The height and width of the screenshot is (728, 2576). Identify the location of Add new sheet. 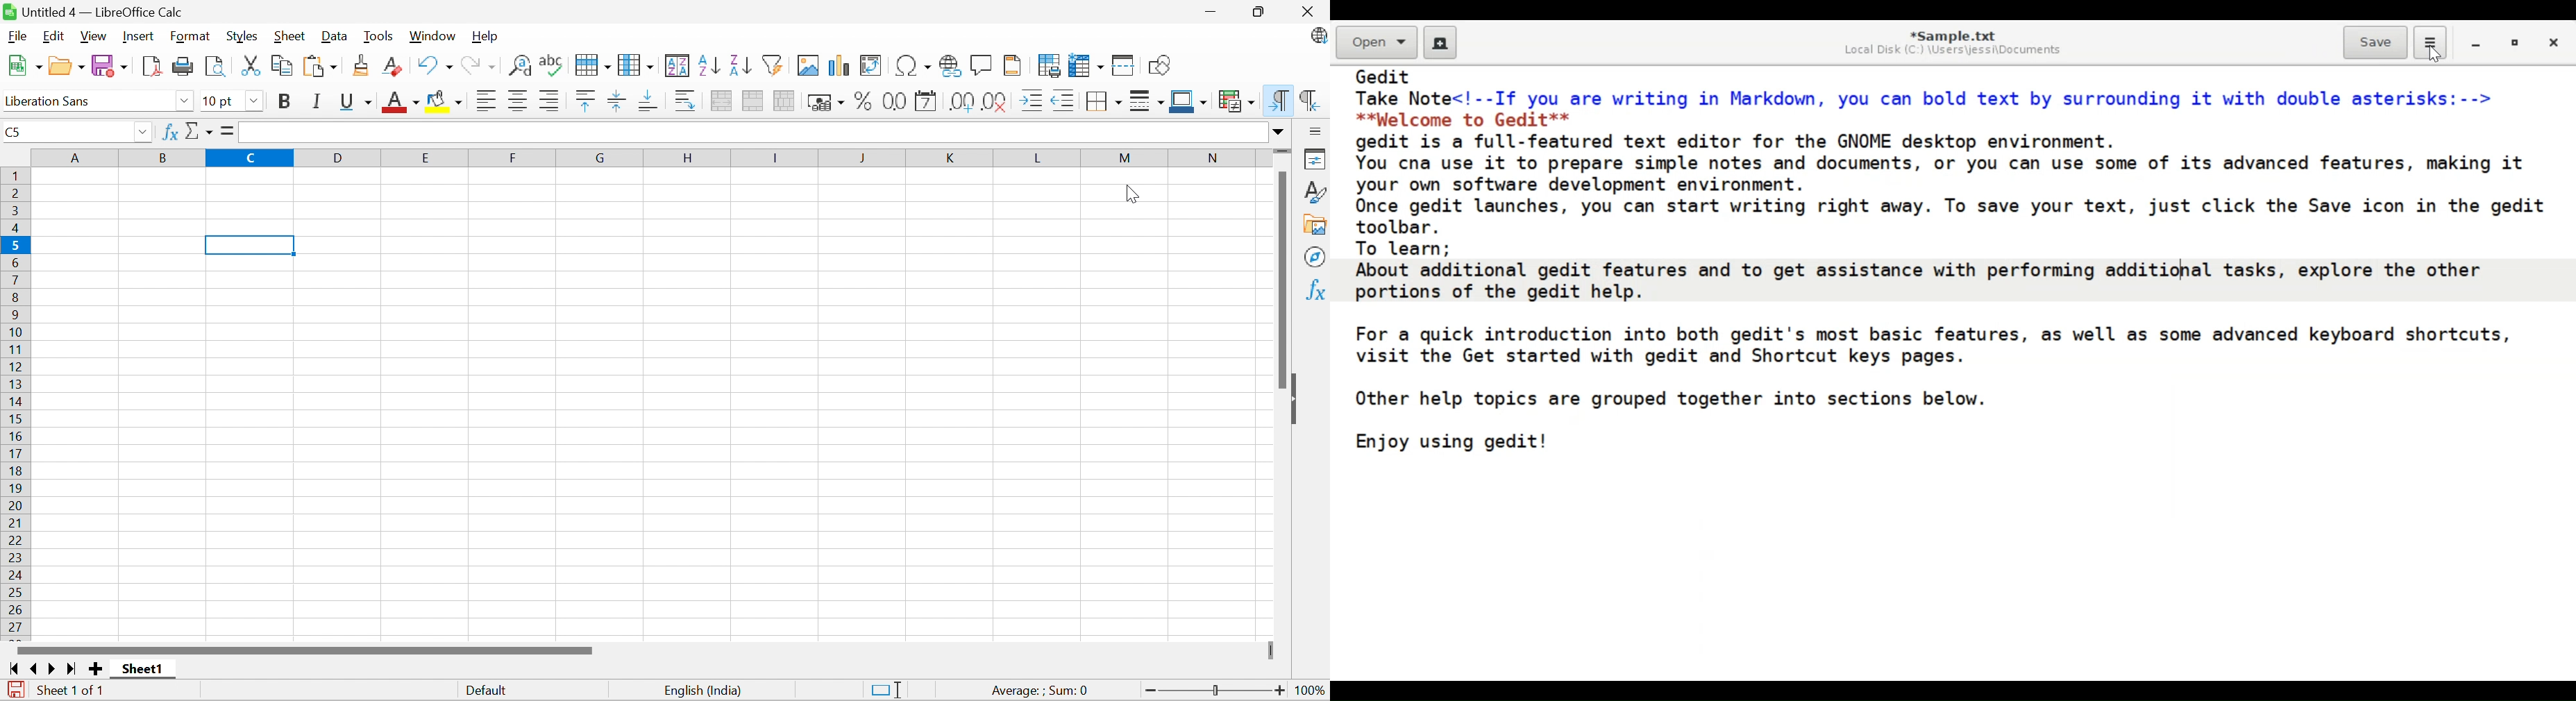
(97, 668).